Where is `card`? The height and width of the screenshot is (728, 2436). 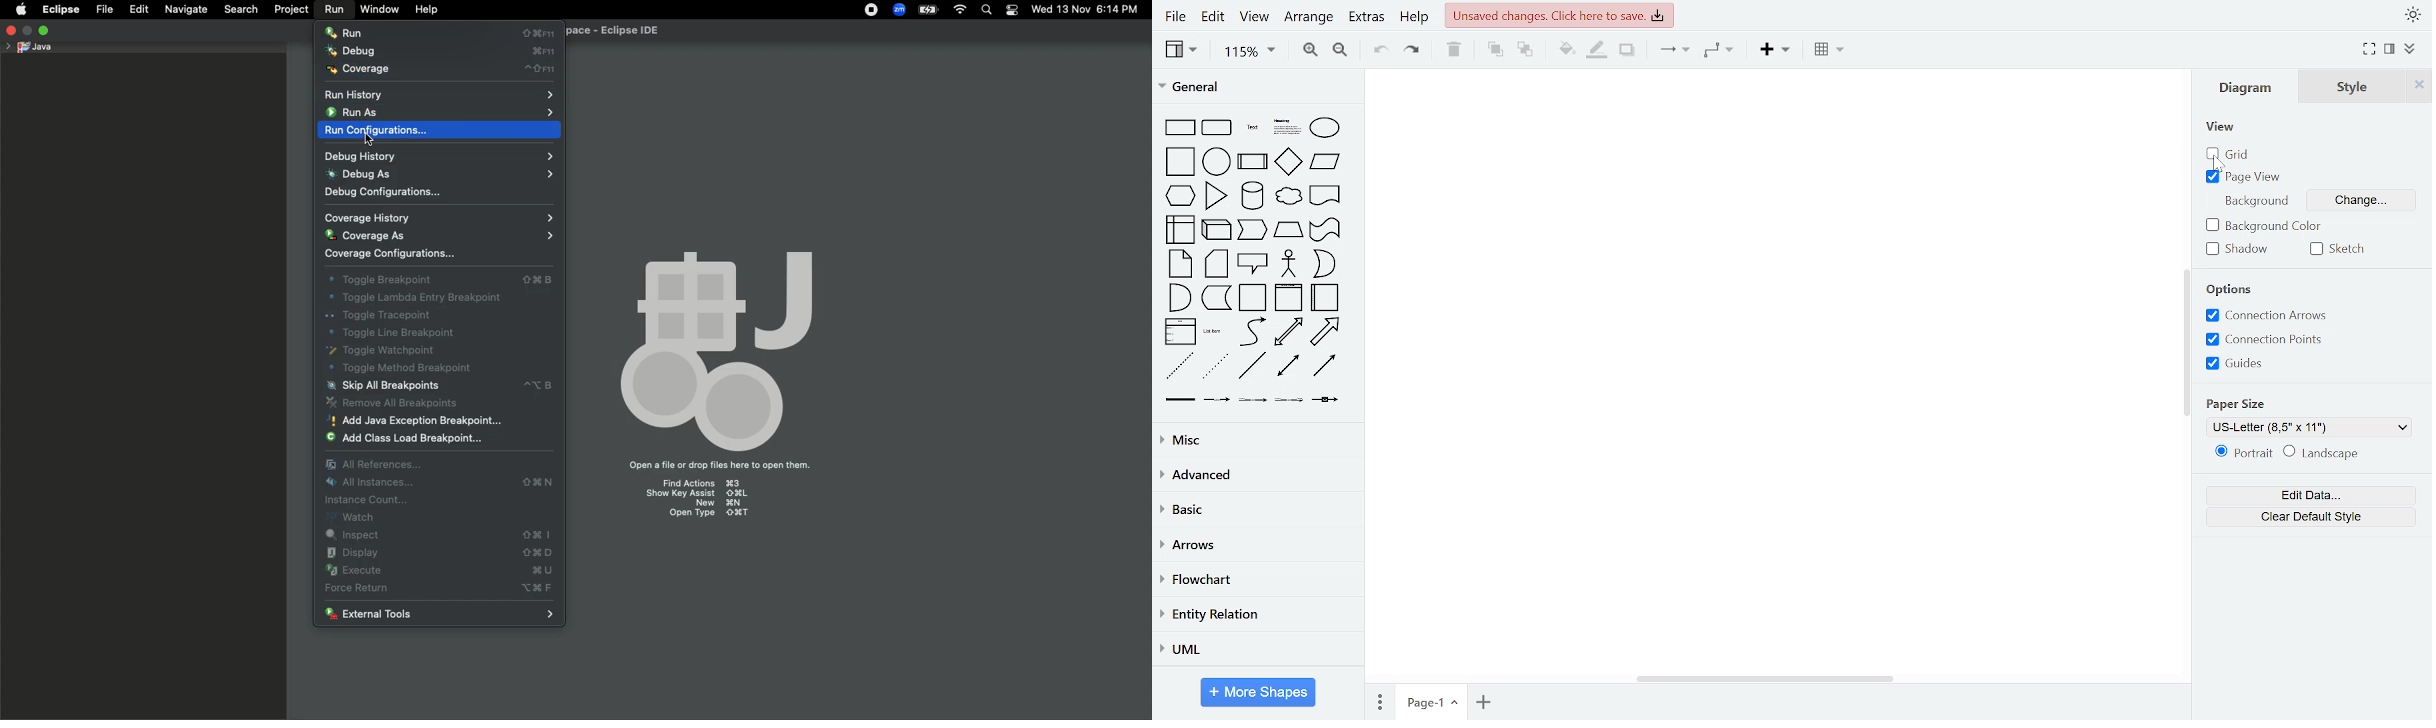
card is located at coordinates (1216, 265).